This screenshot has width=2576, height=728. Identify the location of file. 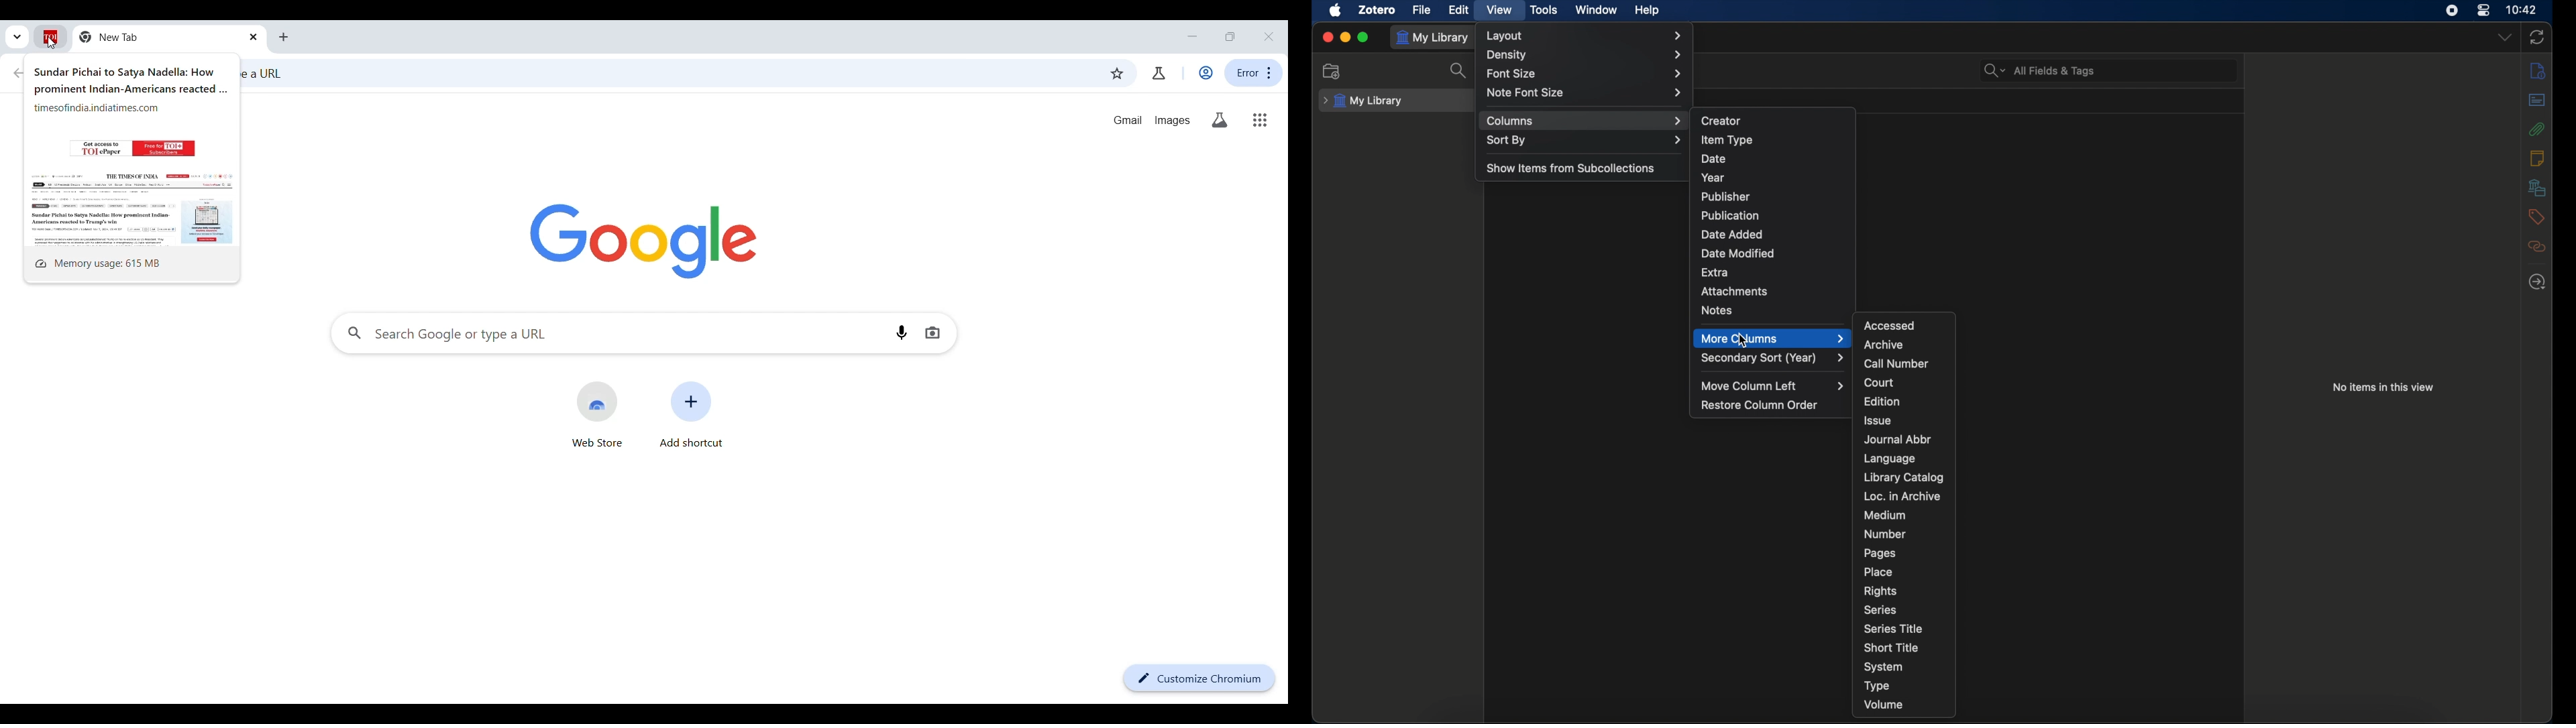
(1421, 10).